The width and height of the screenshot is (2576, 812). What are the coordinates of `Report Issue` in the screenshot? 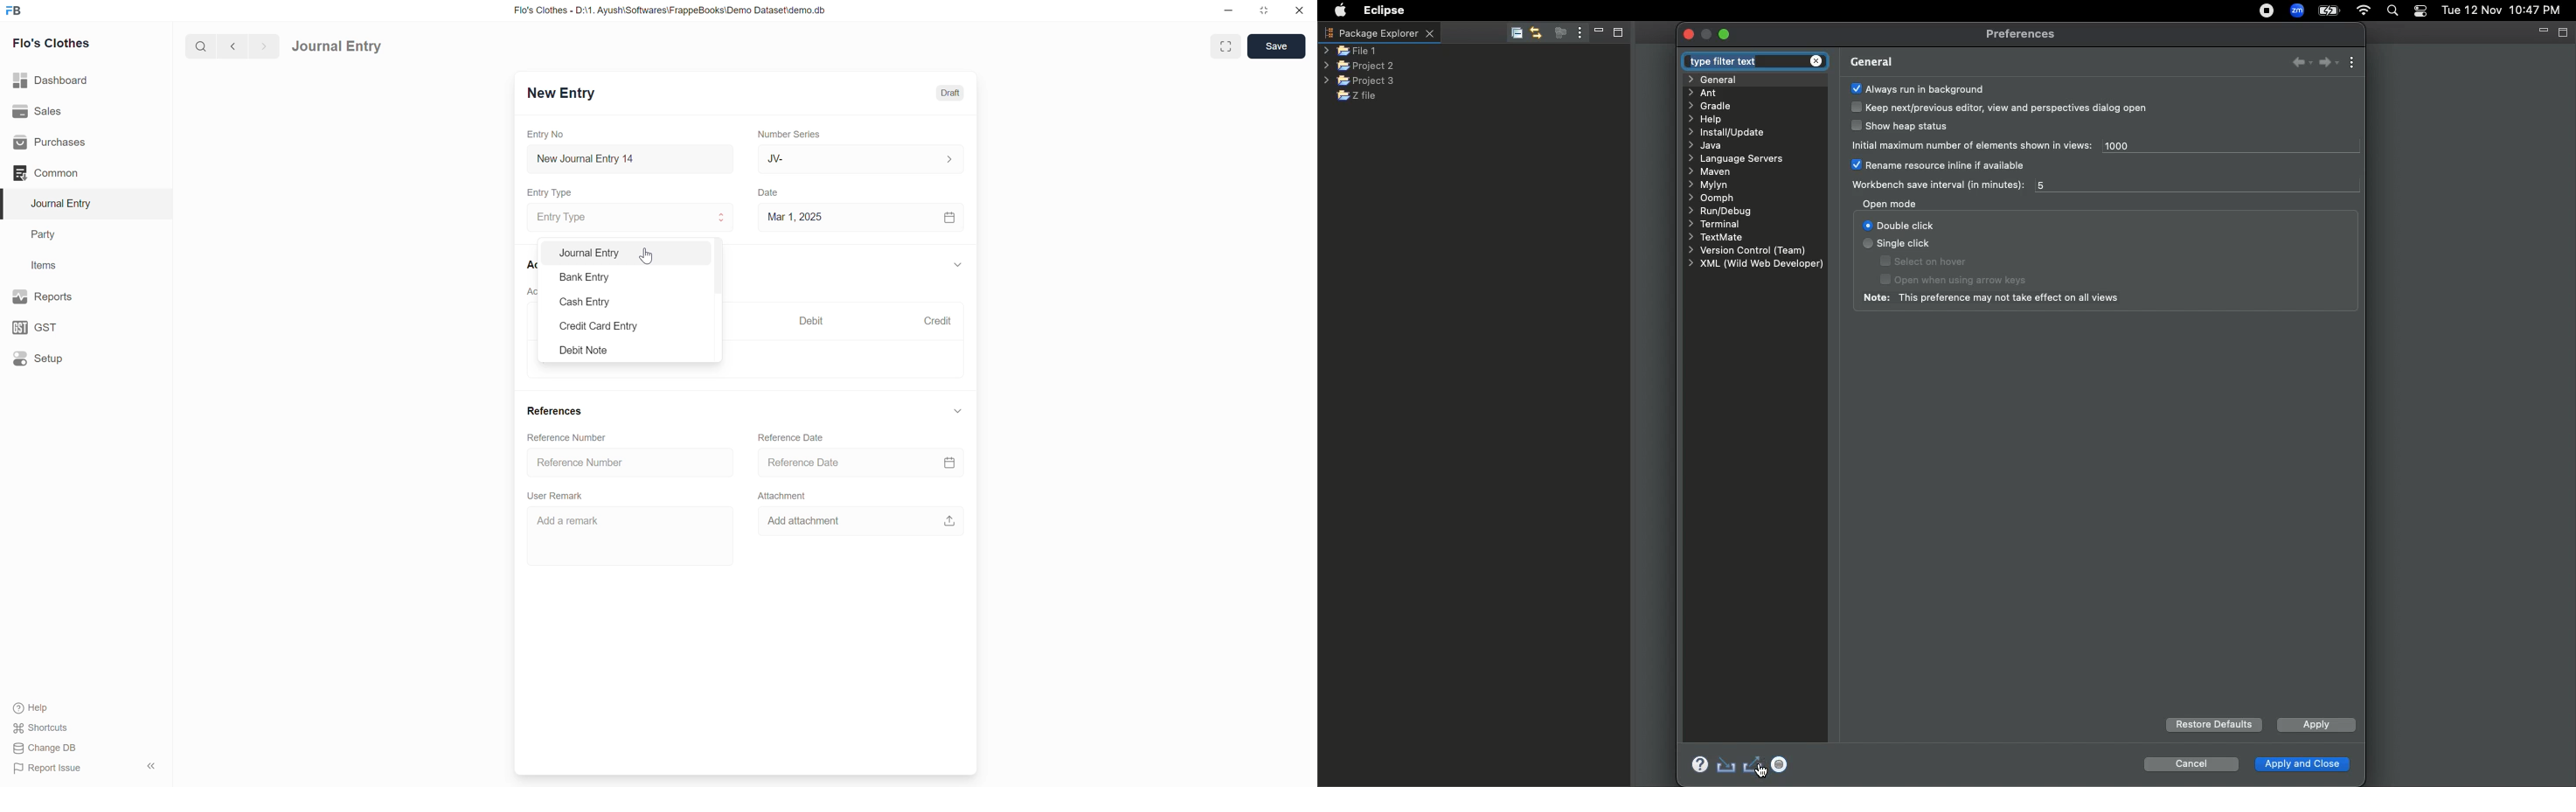 It's located at (51, 769).